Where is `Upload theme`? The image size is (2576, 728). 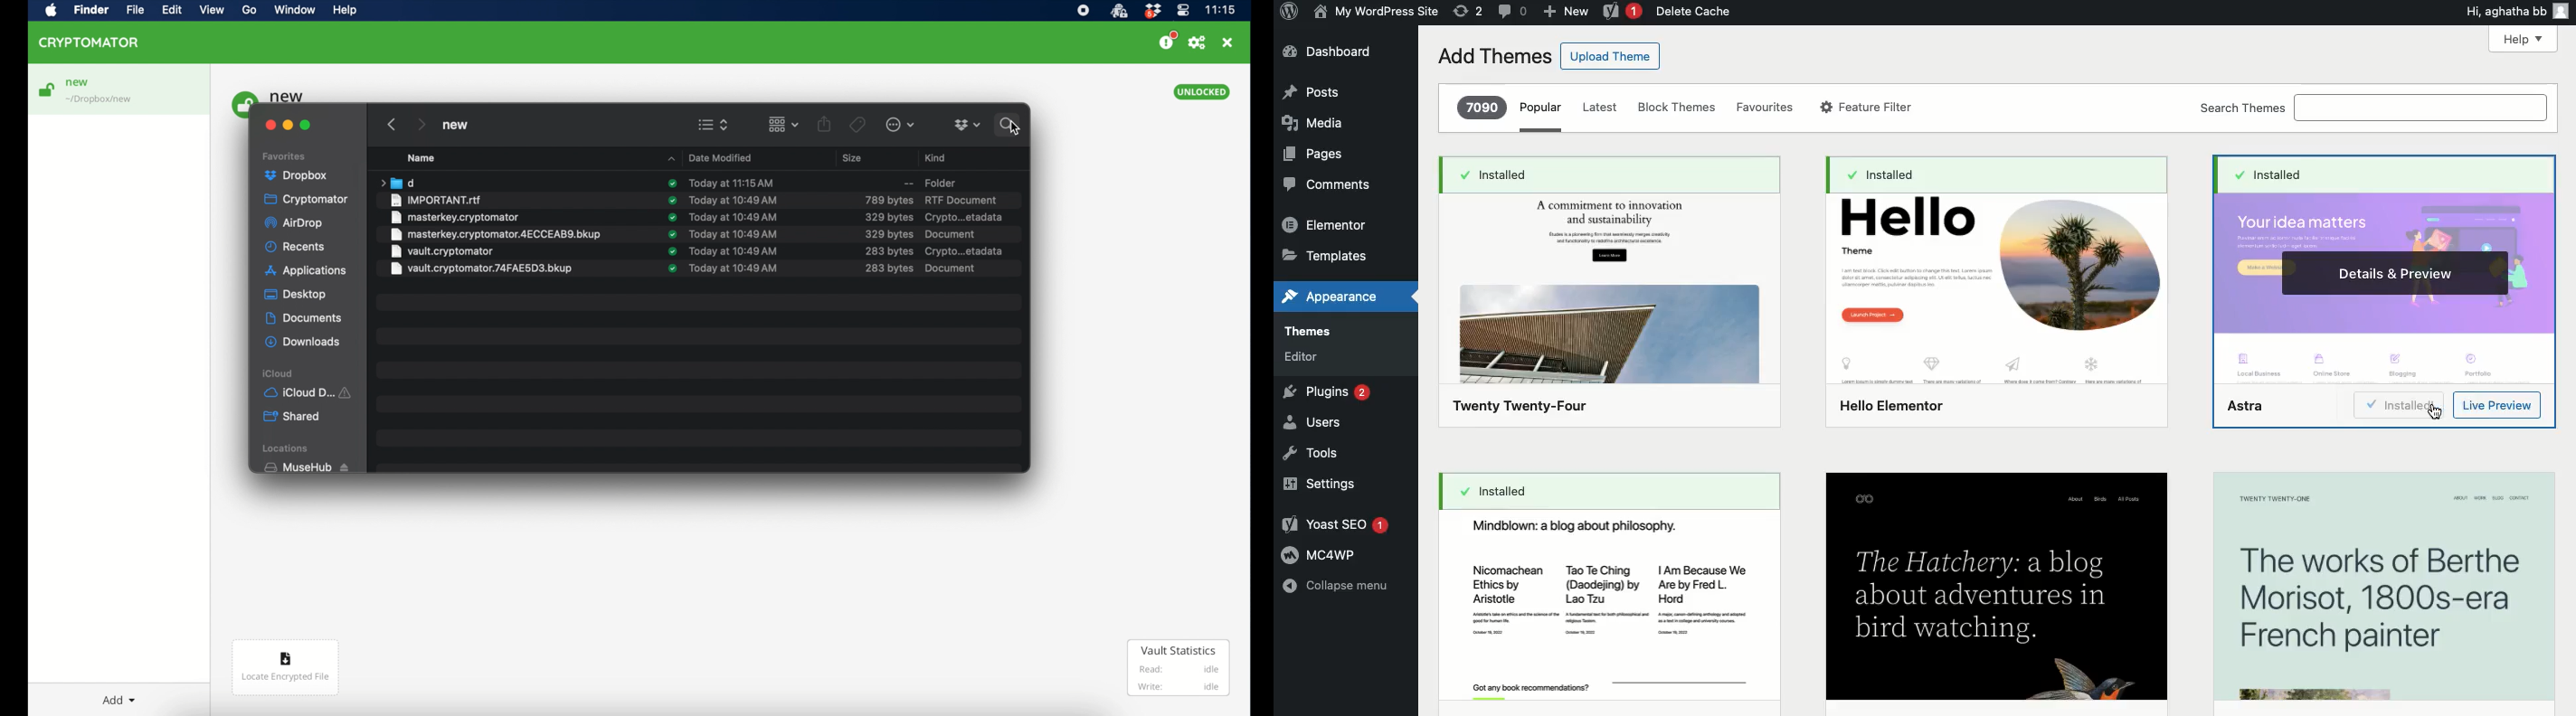 Upload theme is located at coordinates (1608, 56).